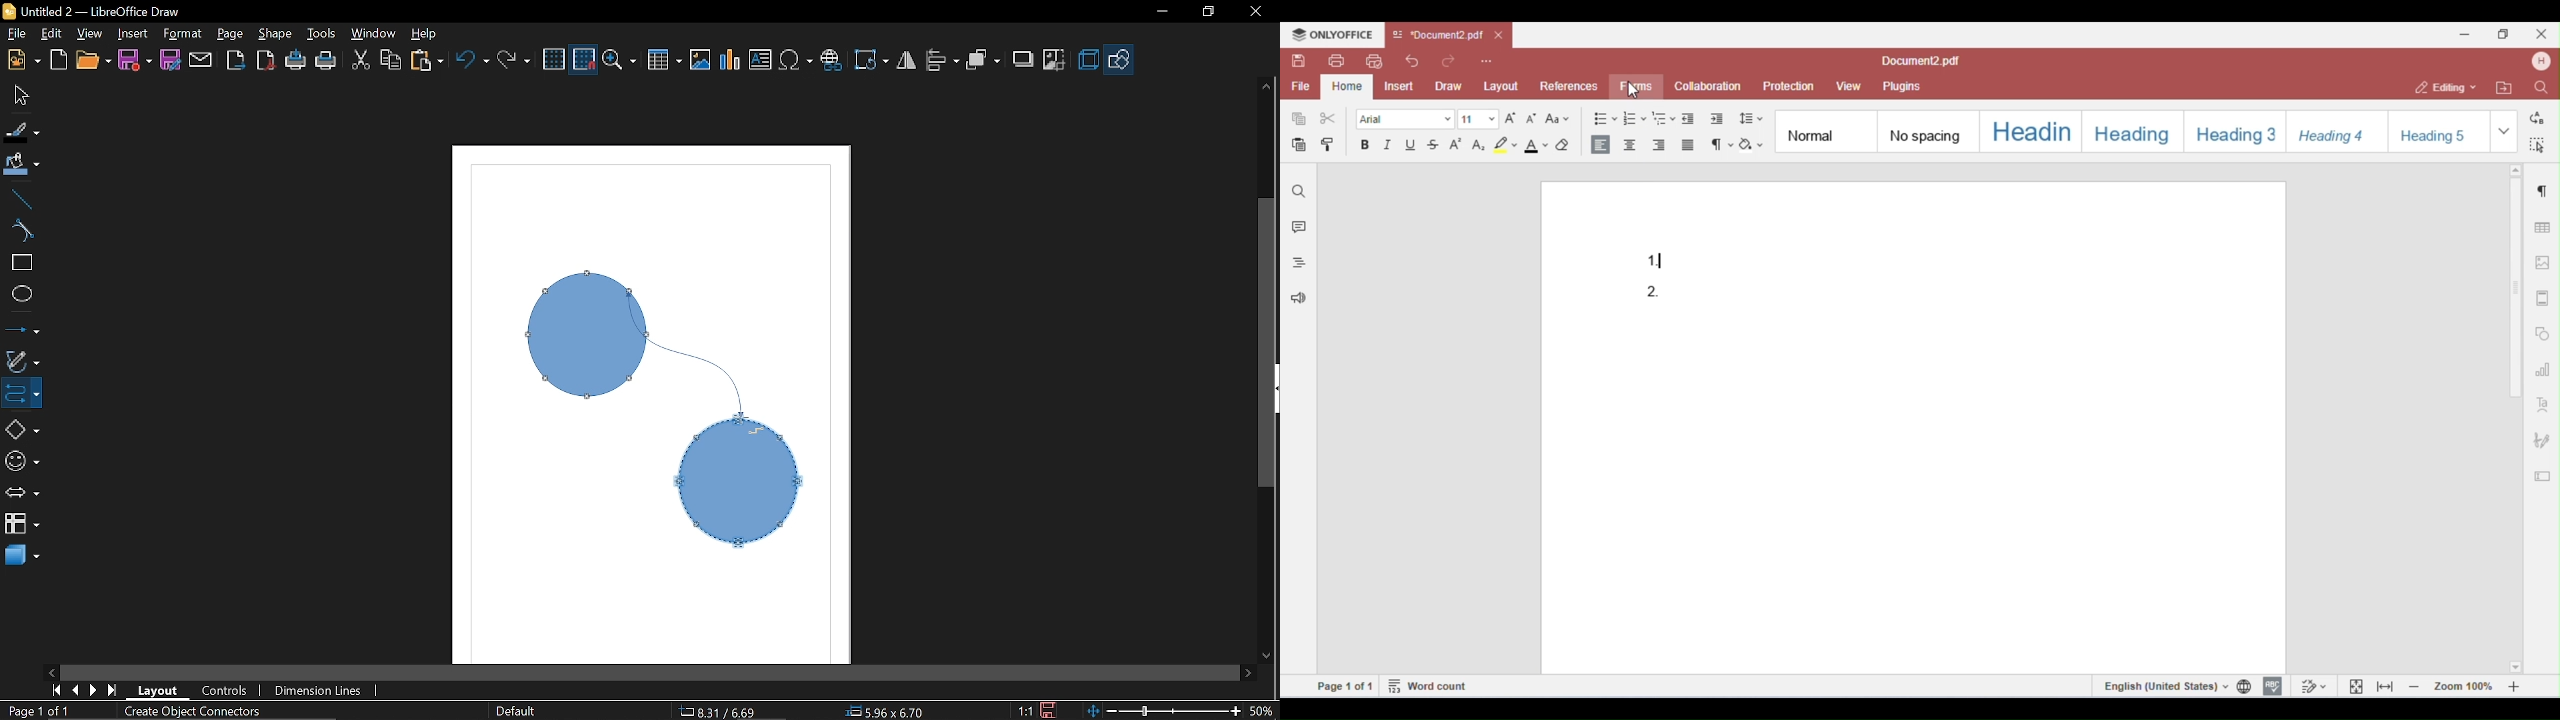 The height and width of the screenshot is (728, 2576). Describe the element at coordinates (21, 557) in the screenshot. I see `3d shapes` at that location.